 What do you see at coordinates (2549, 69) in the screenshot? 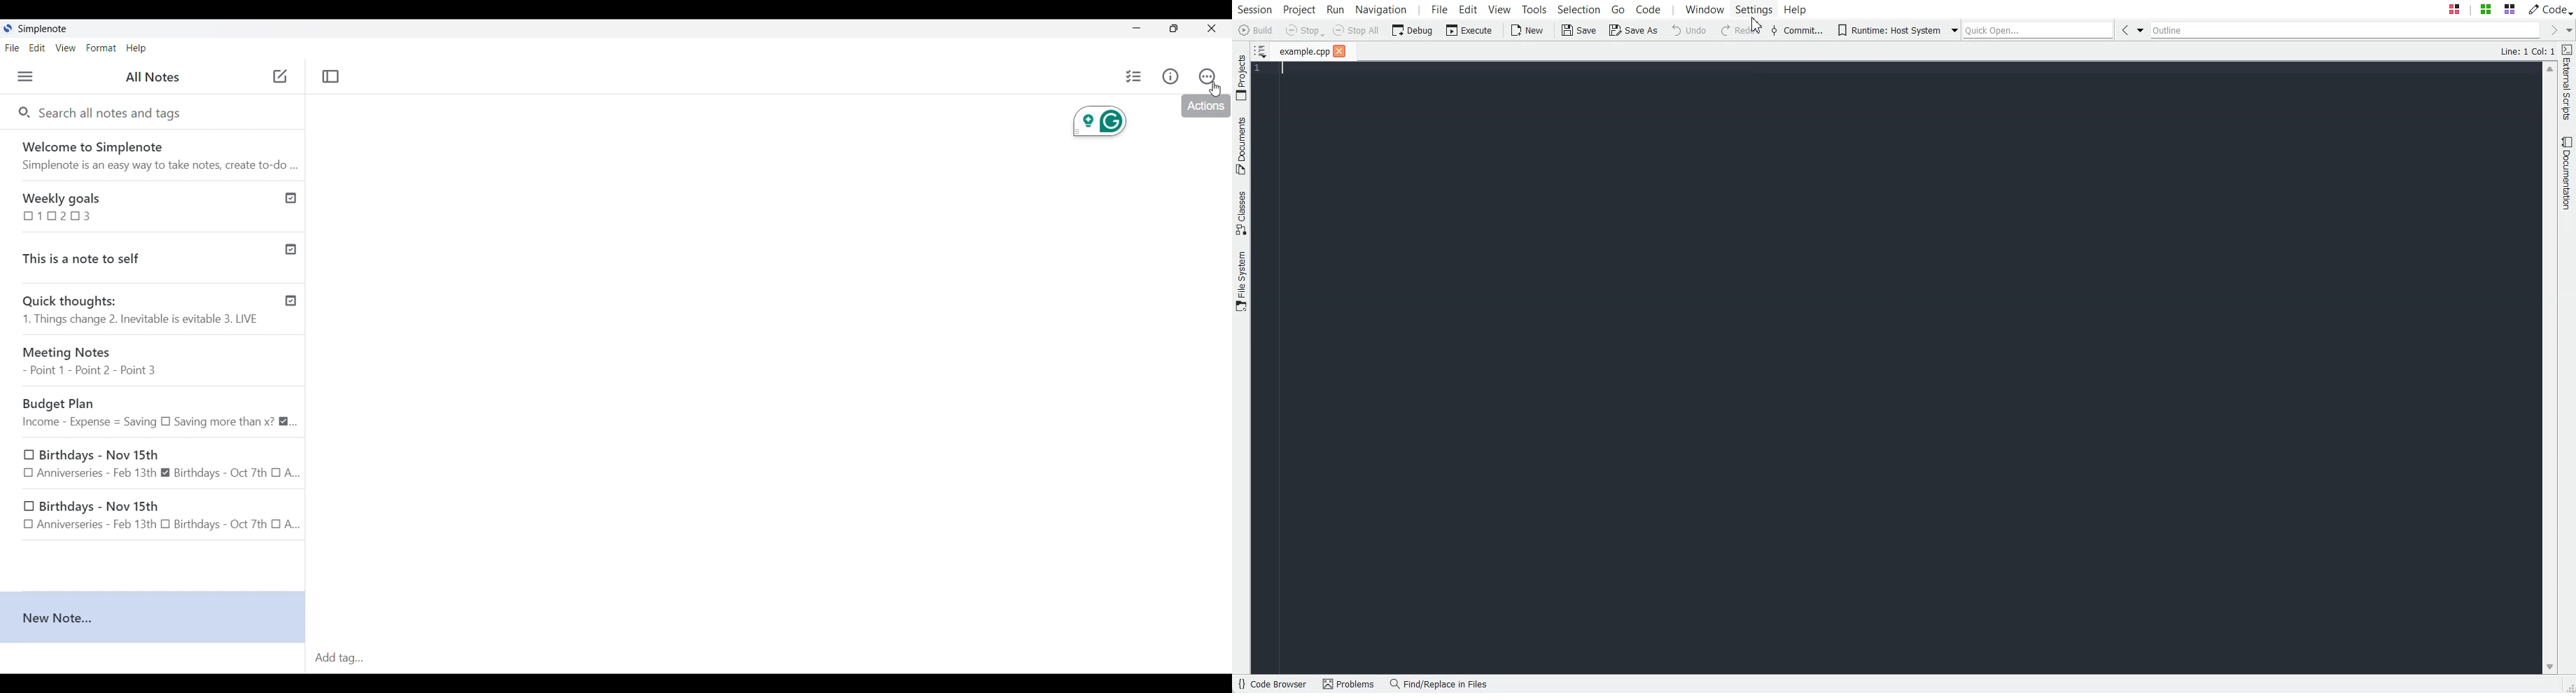
I see `Scroll up` at bounding box center [2549, 69].